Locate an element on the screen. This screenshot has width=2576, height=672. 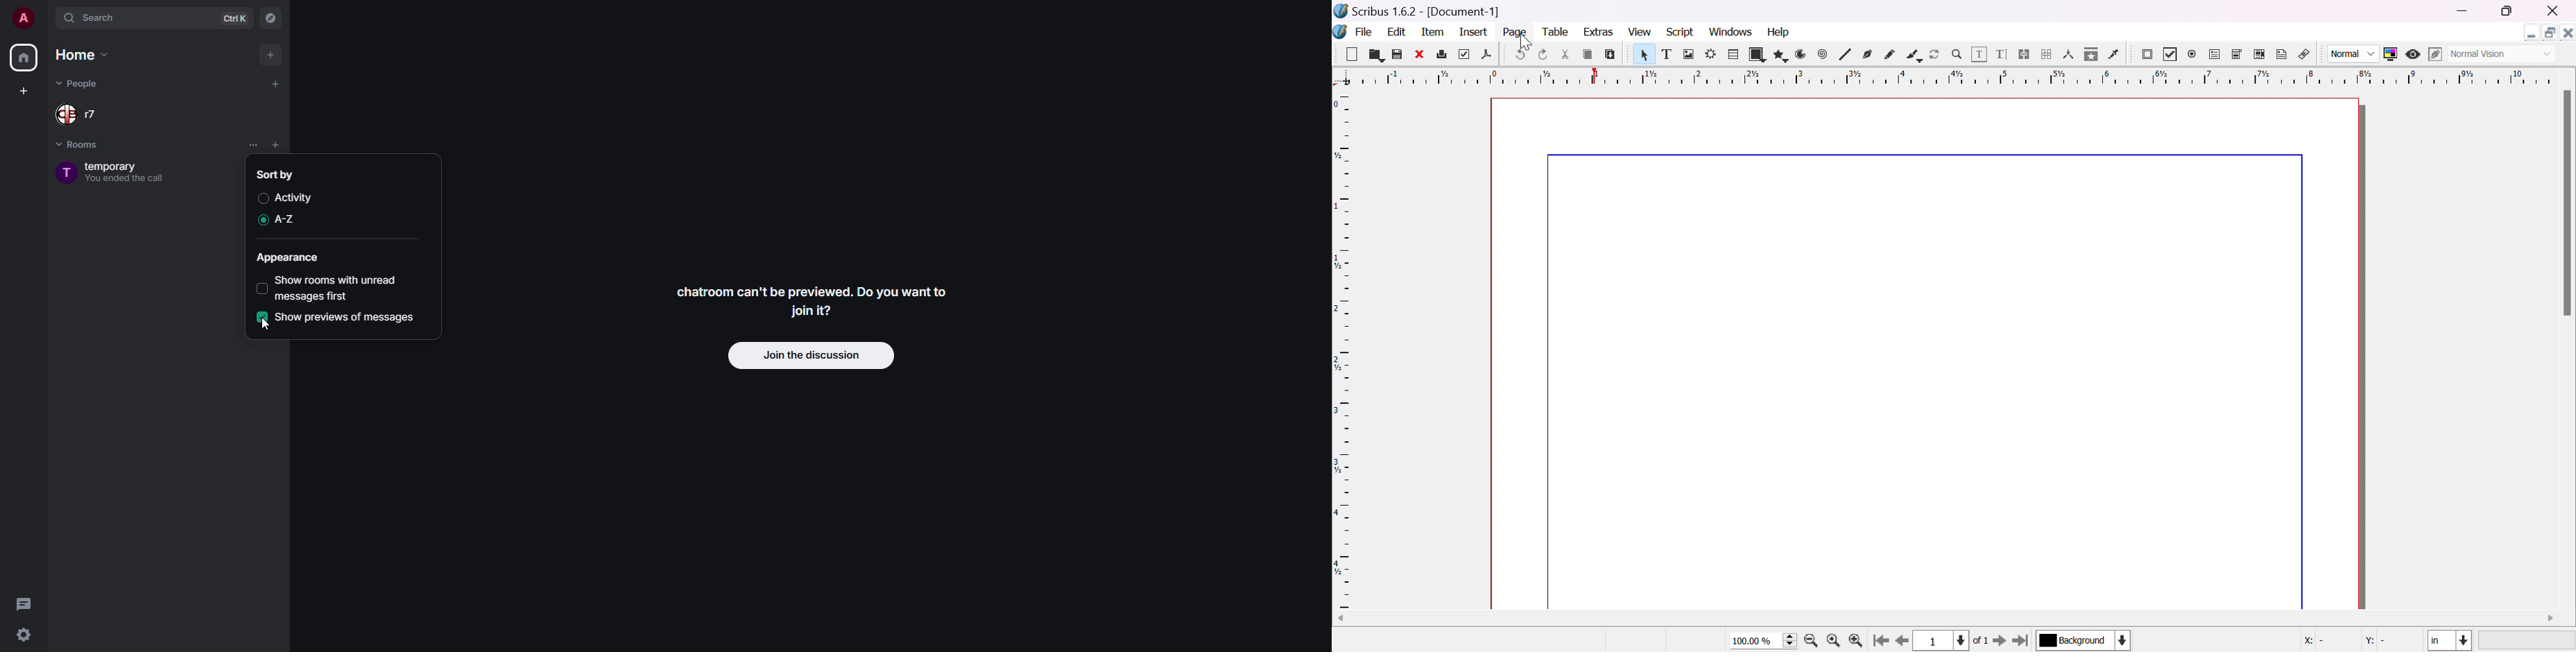
edit is located at coordinates (1397, 32).